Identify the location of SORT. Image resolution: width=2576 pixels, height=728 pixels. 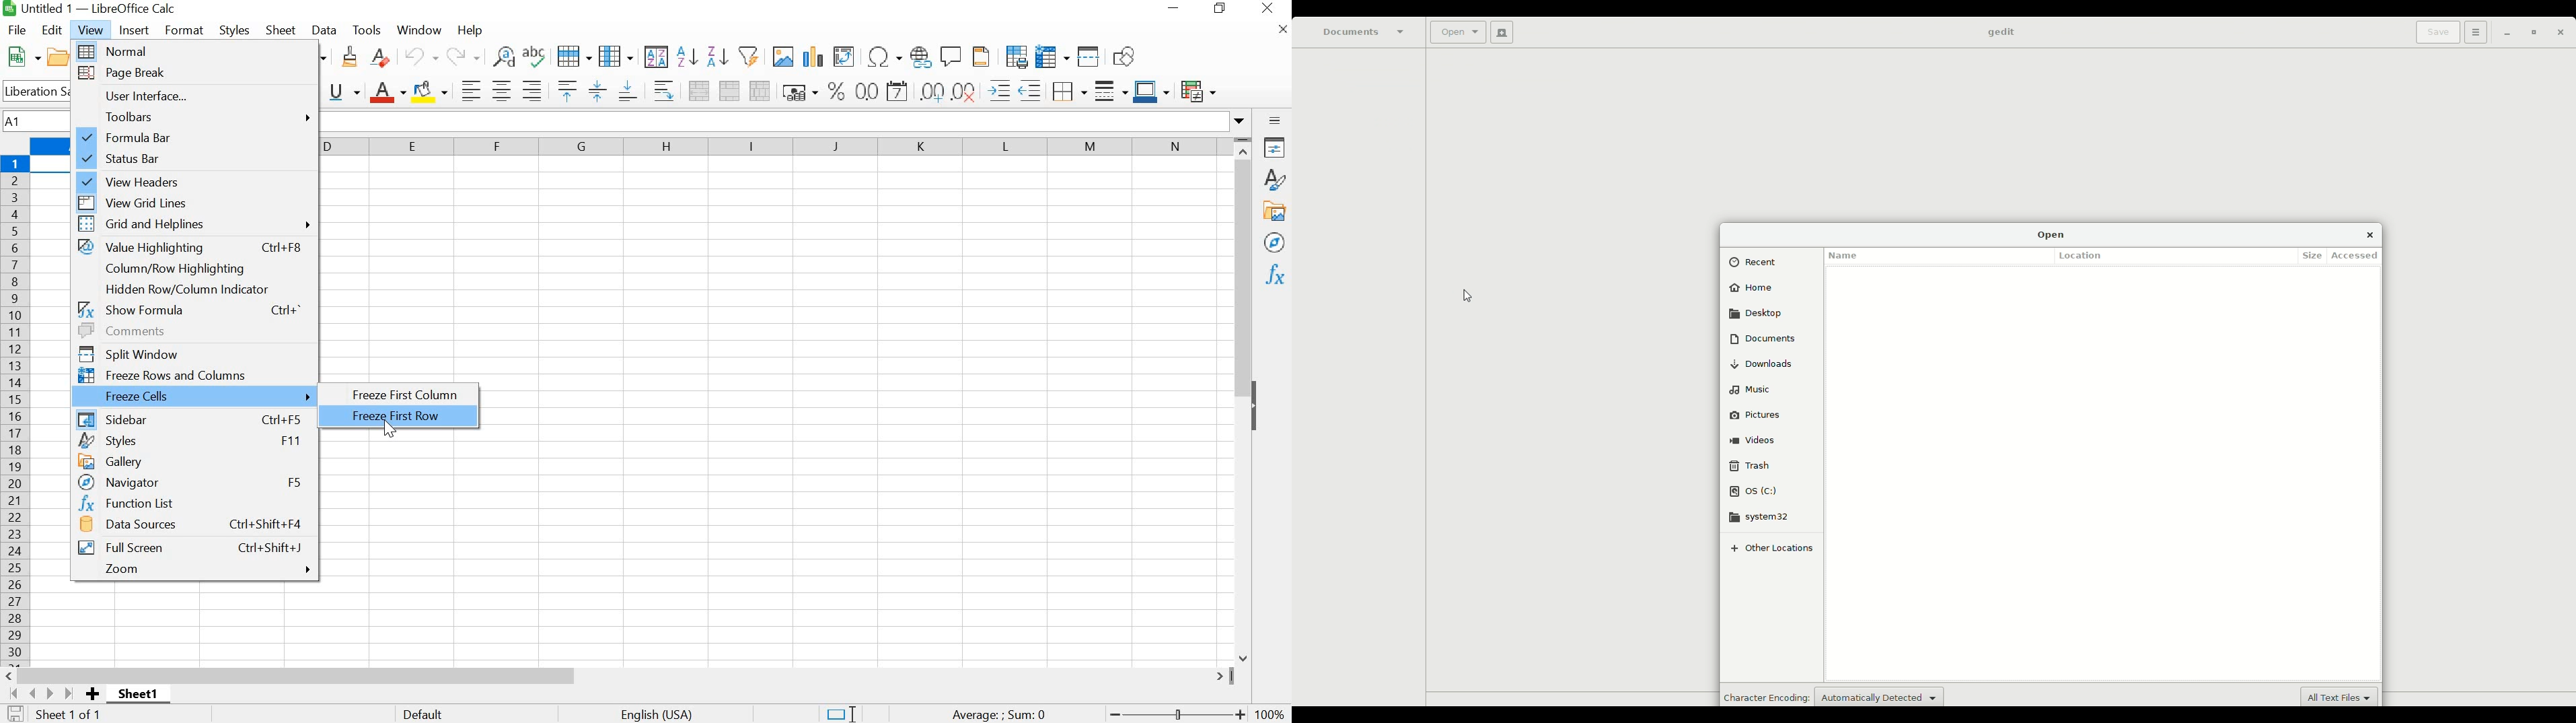
(655, 57).